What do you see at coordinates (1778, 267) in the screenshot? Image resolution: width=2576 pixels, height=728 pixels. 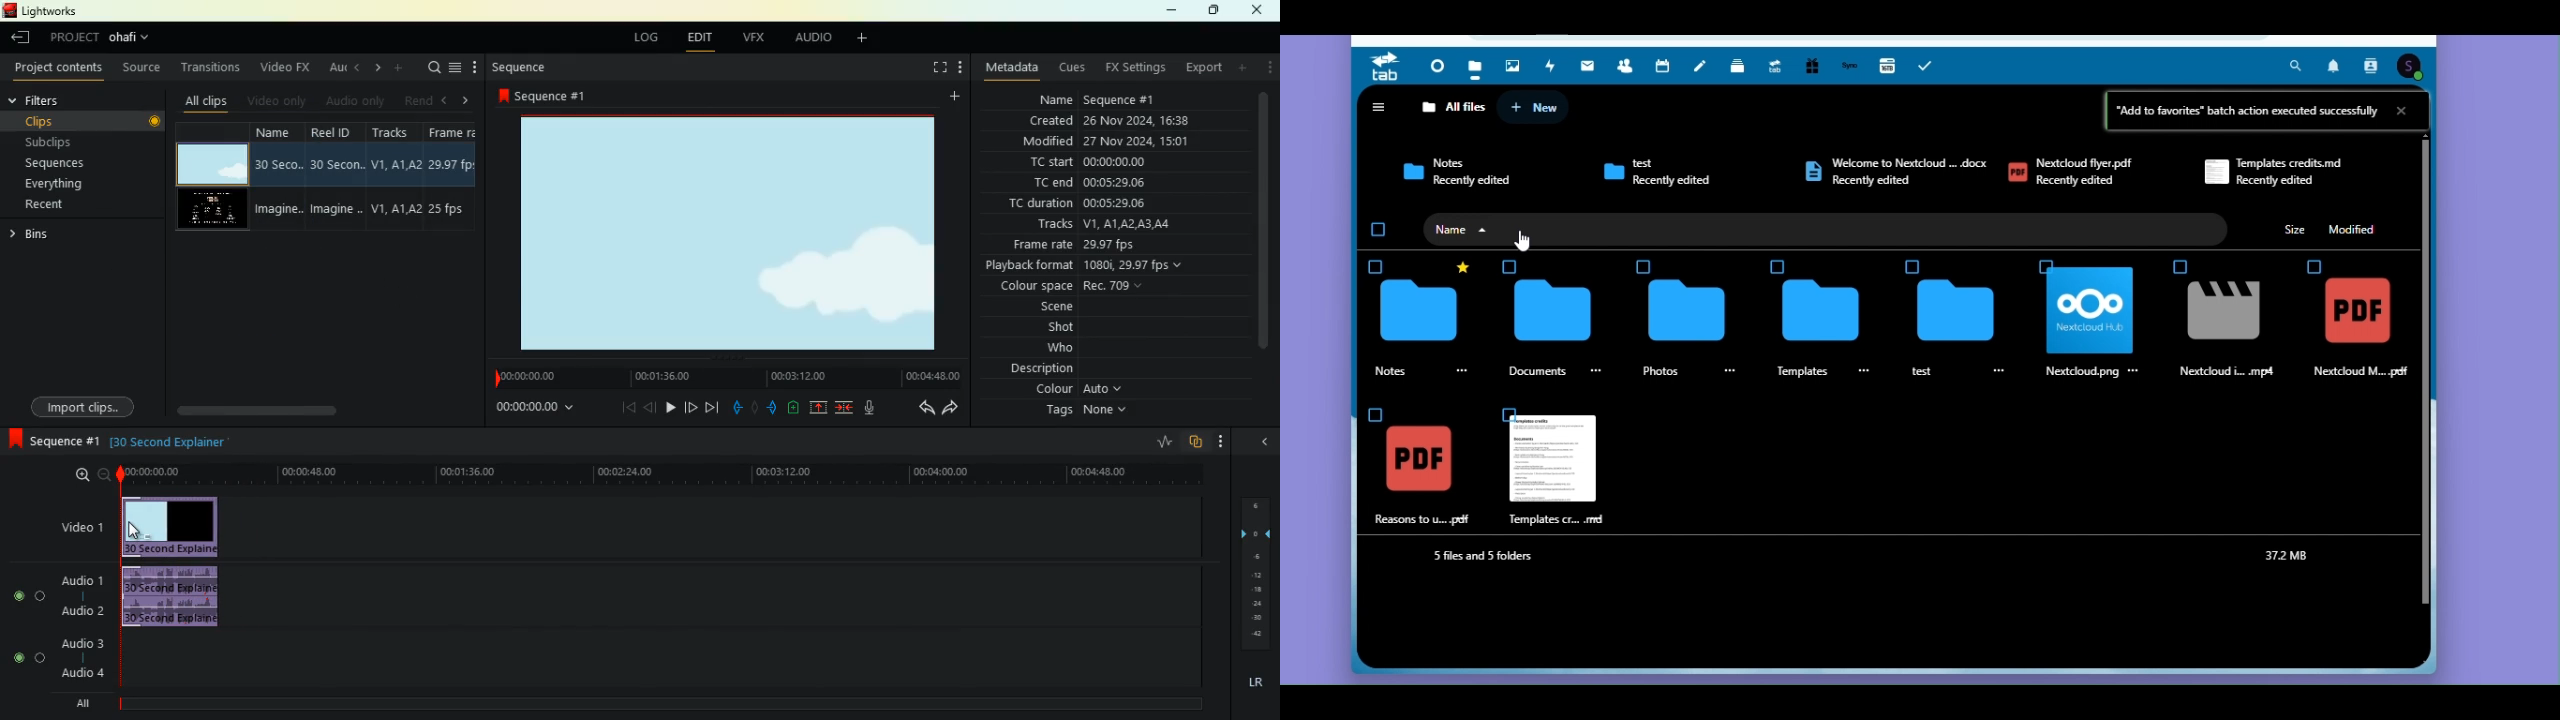 I see `Check Box` at bounding box center [1778, 267].